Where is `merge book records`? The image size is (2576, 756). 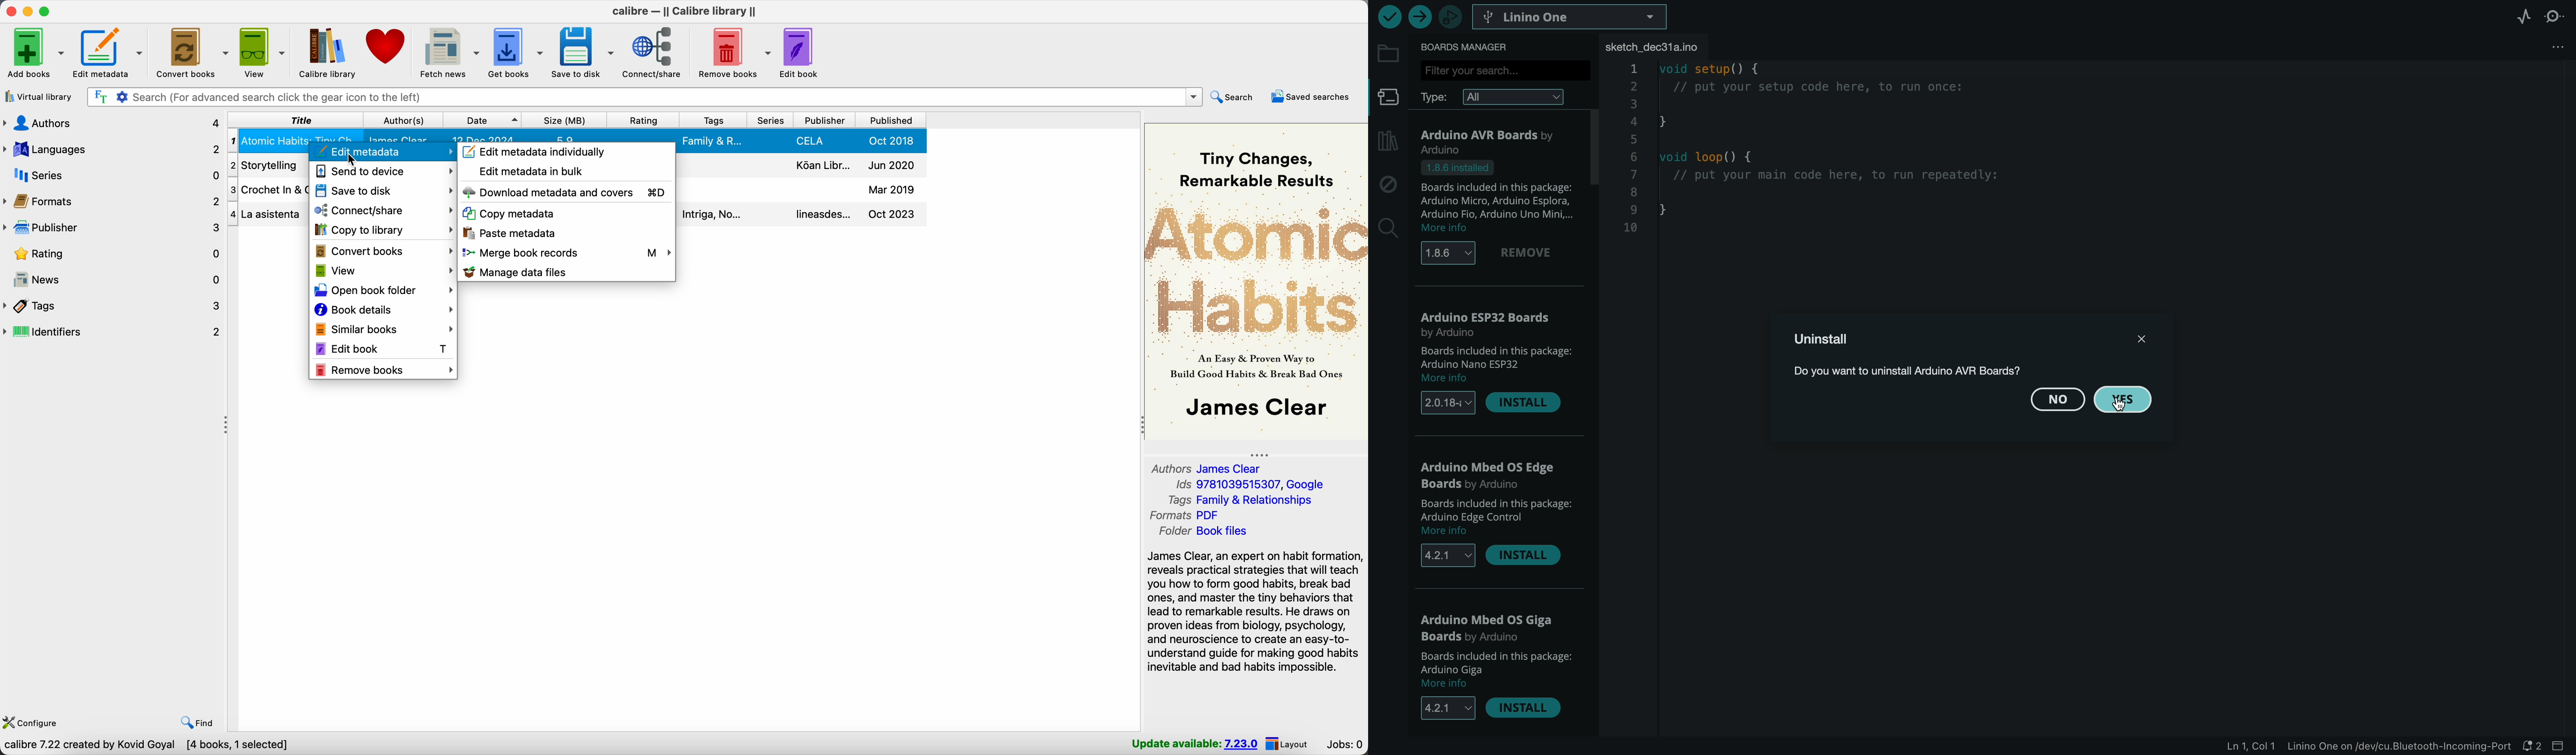 merge book records is located at coordinates (566, 251).